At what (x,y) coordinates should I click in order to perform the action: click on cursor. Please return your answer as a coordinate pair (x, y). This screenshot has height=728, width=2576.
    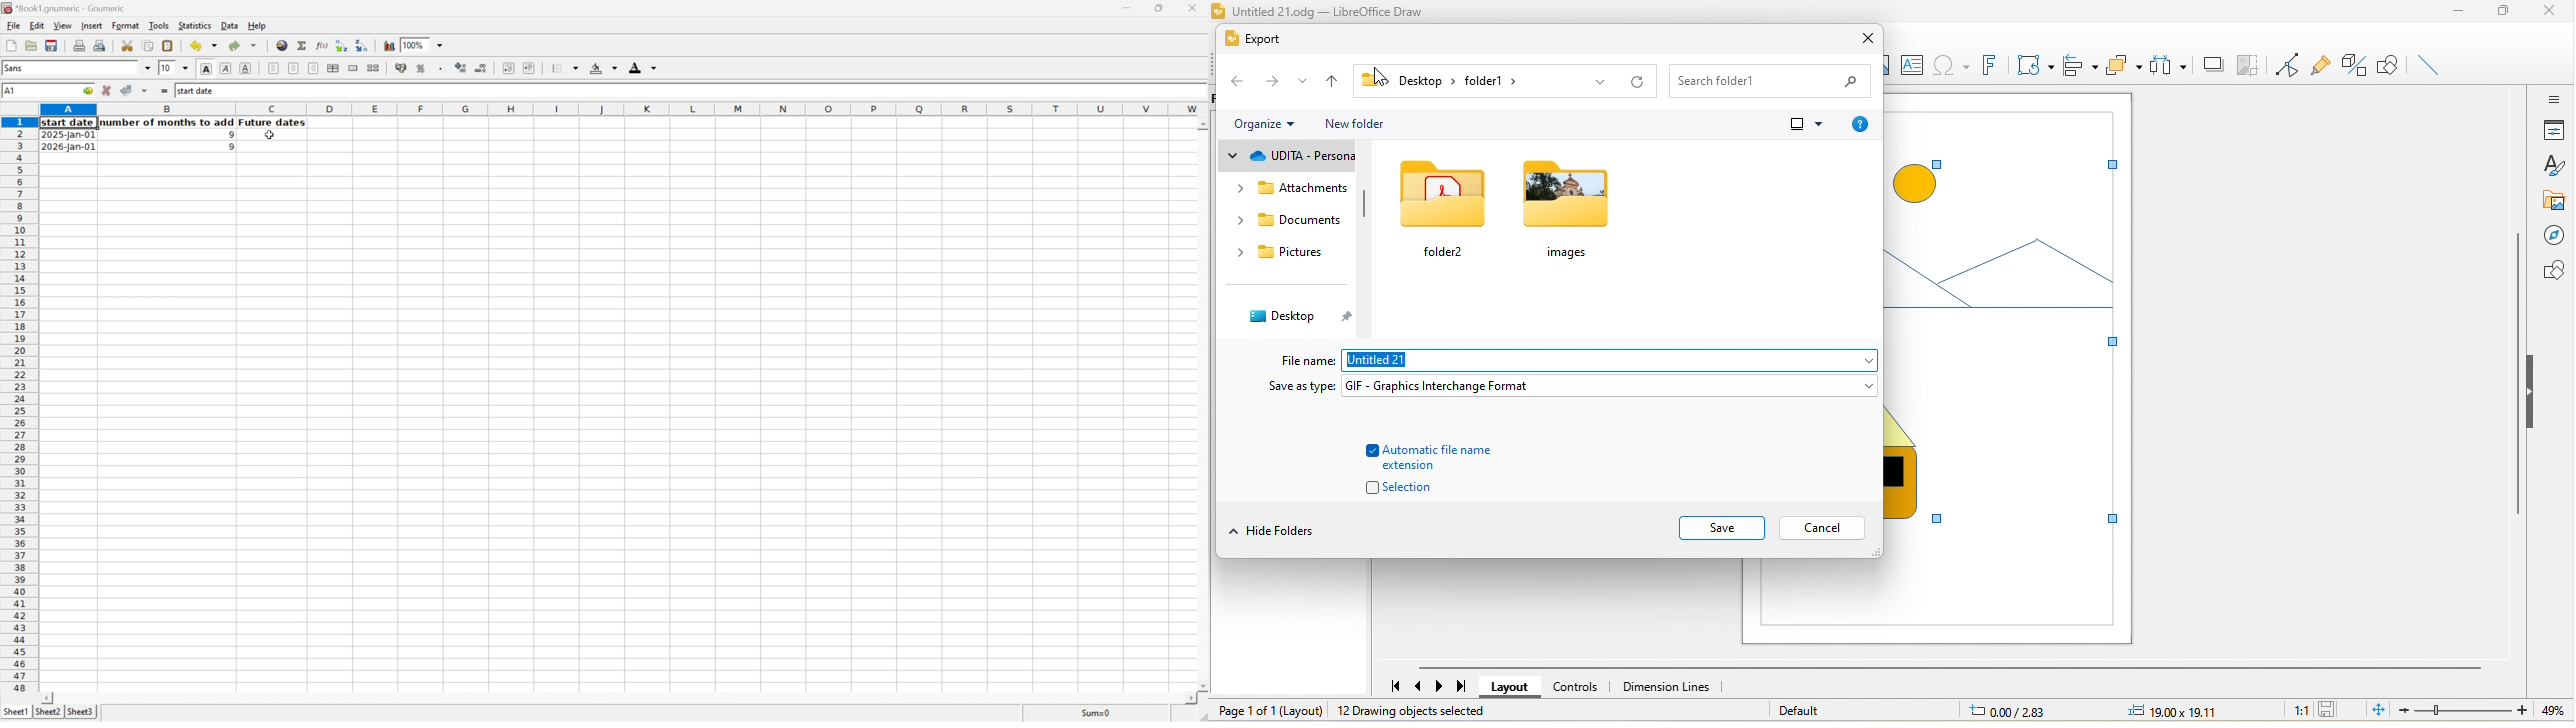
    Looking at the image, I should click on (268, 136).